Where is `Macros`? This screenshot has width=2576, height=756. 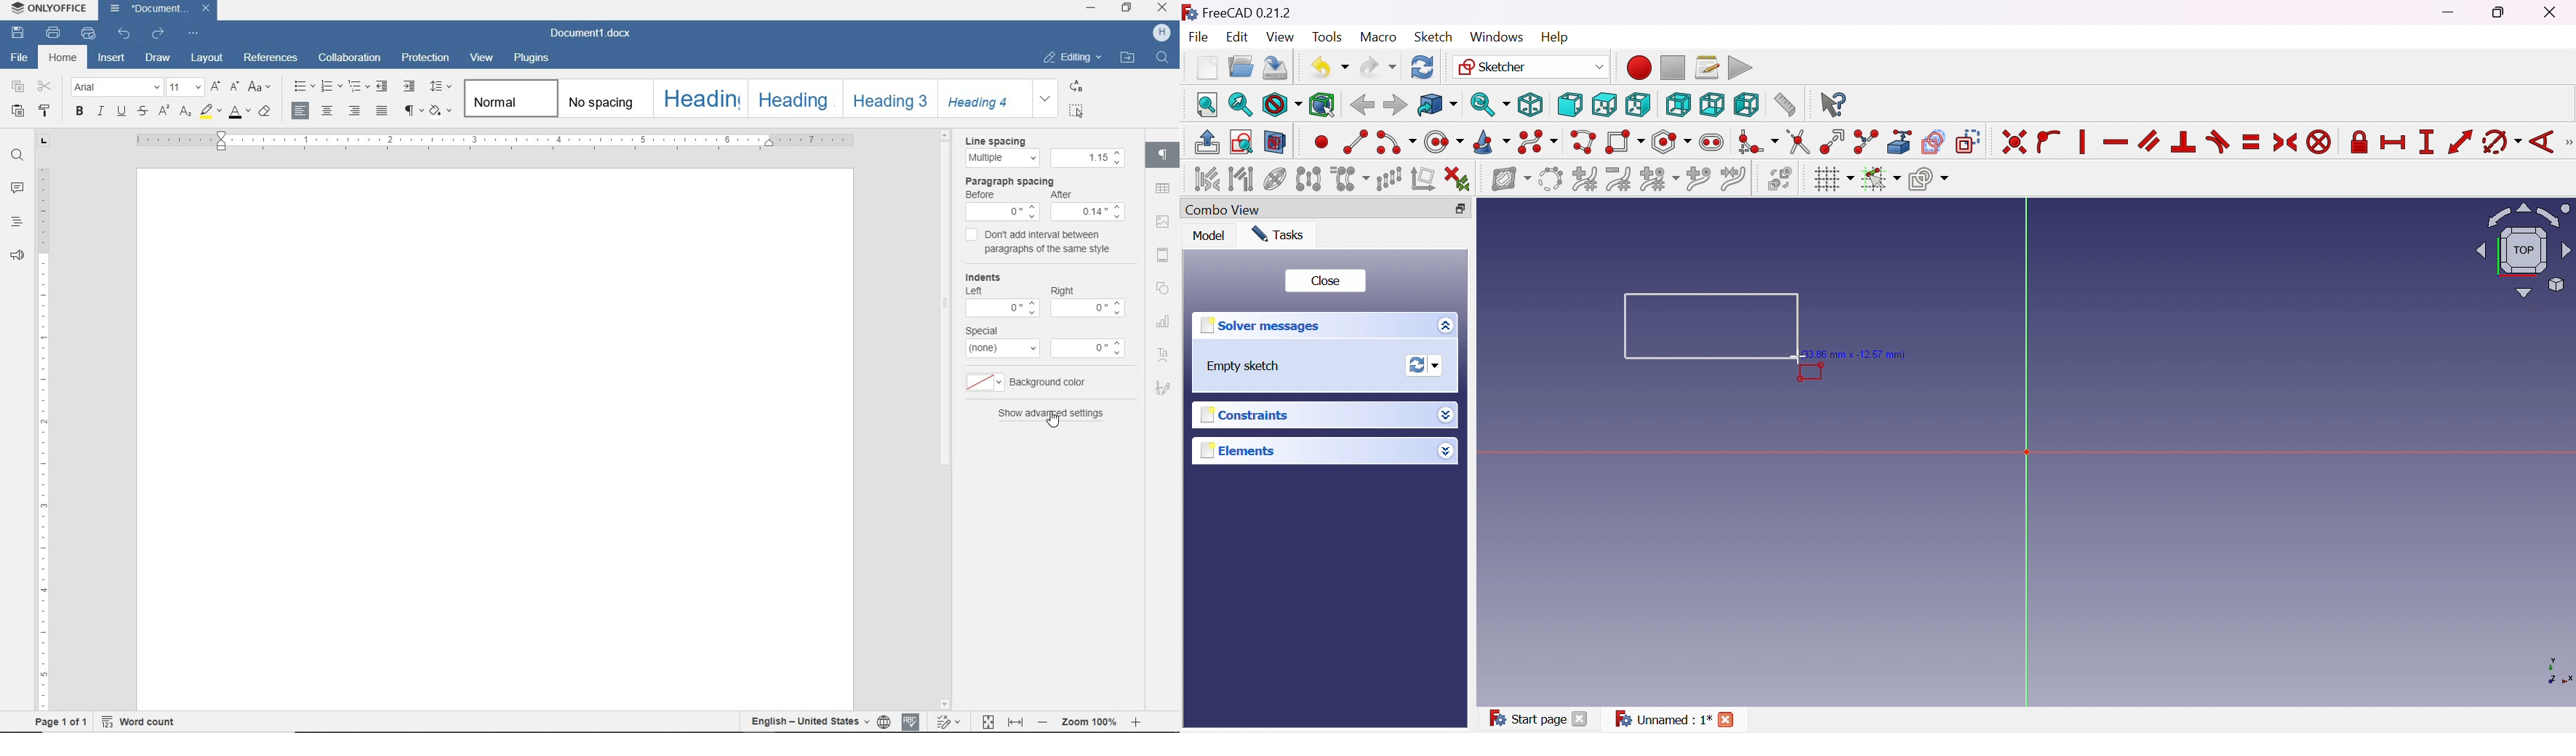
Macros is located at coordinates (1707, 67).